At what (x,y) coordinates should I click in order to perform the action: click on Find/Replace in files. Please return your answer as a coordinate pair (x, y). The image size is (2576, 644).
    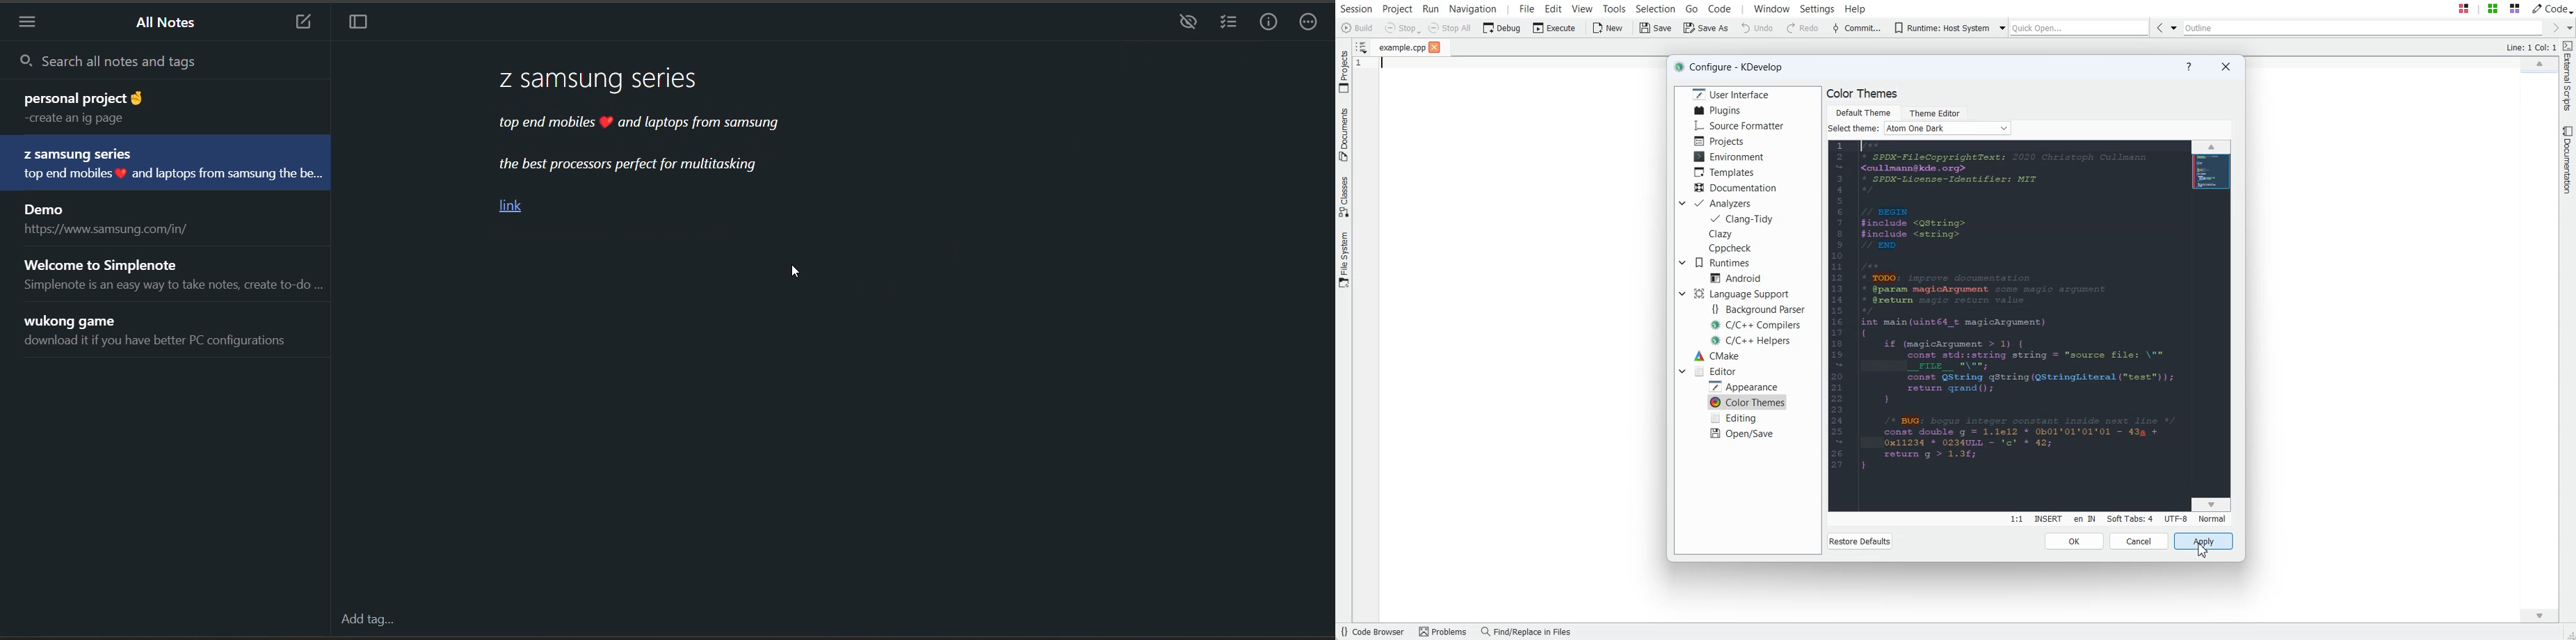
    Looking at the image, I should click on (1529, 632).